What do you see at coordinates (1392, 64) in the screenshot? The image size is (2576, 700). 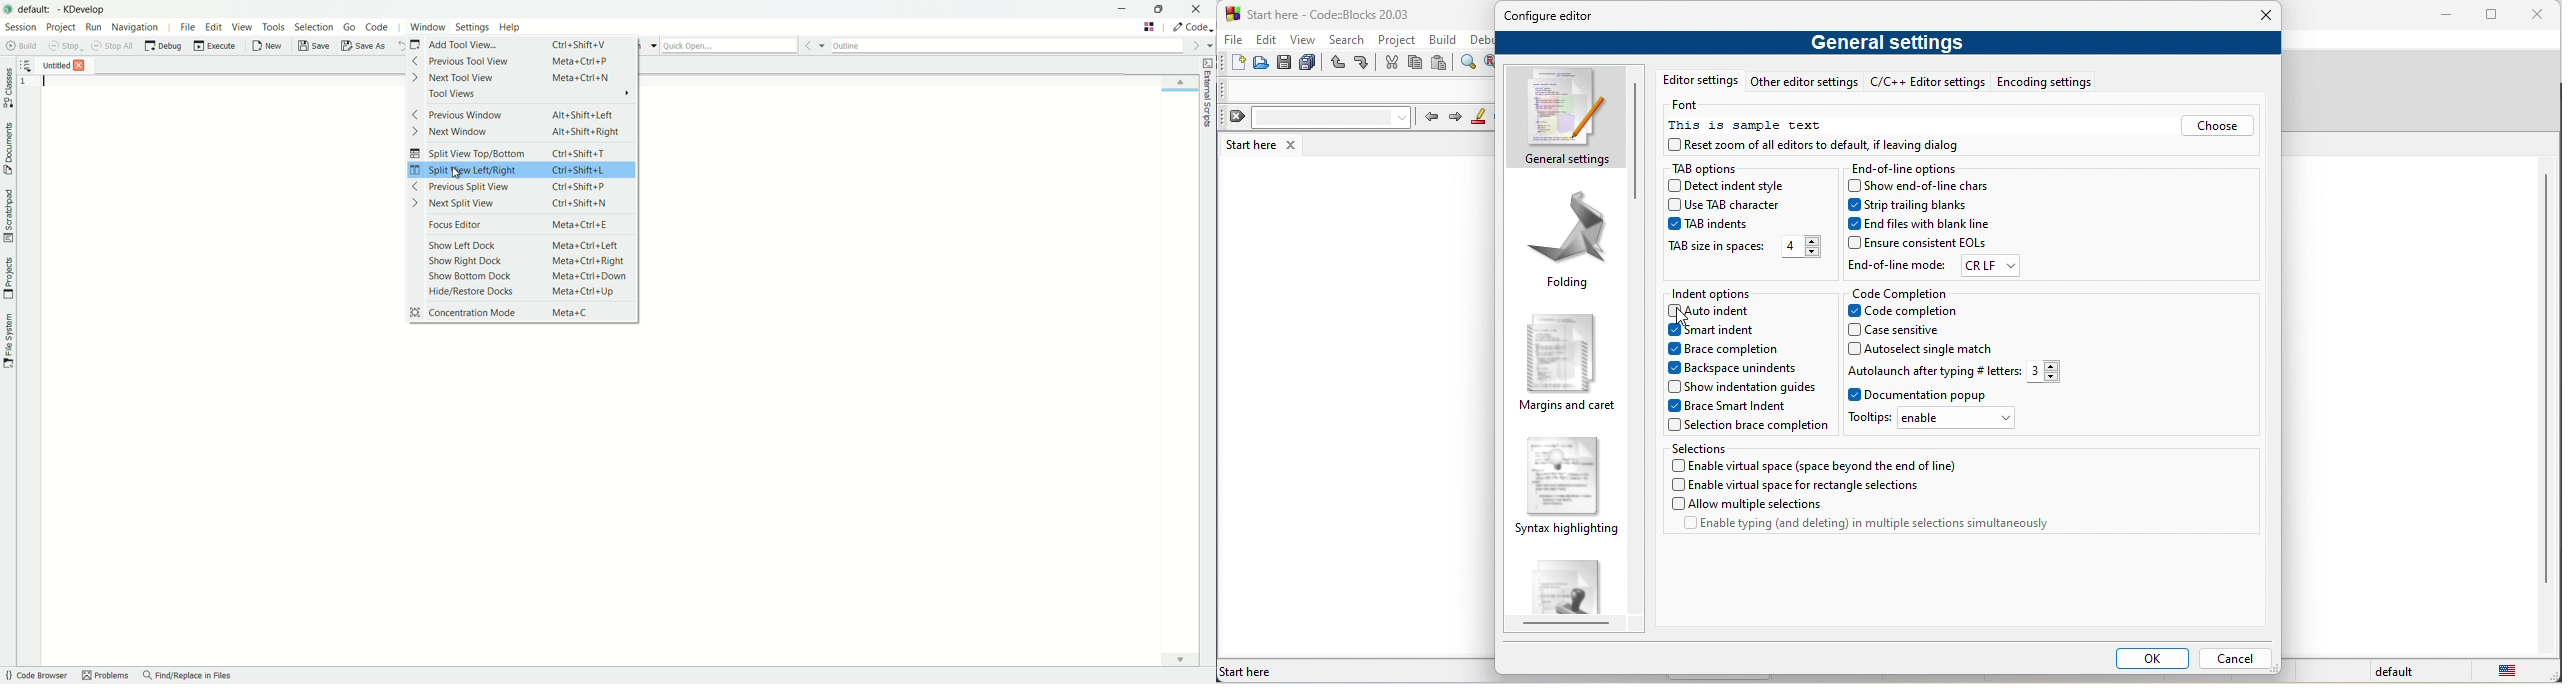 I see `cut` at bounding box center [1392, 64].